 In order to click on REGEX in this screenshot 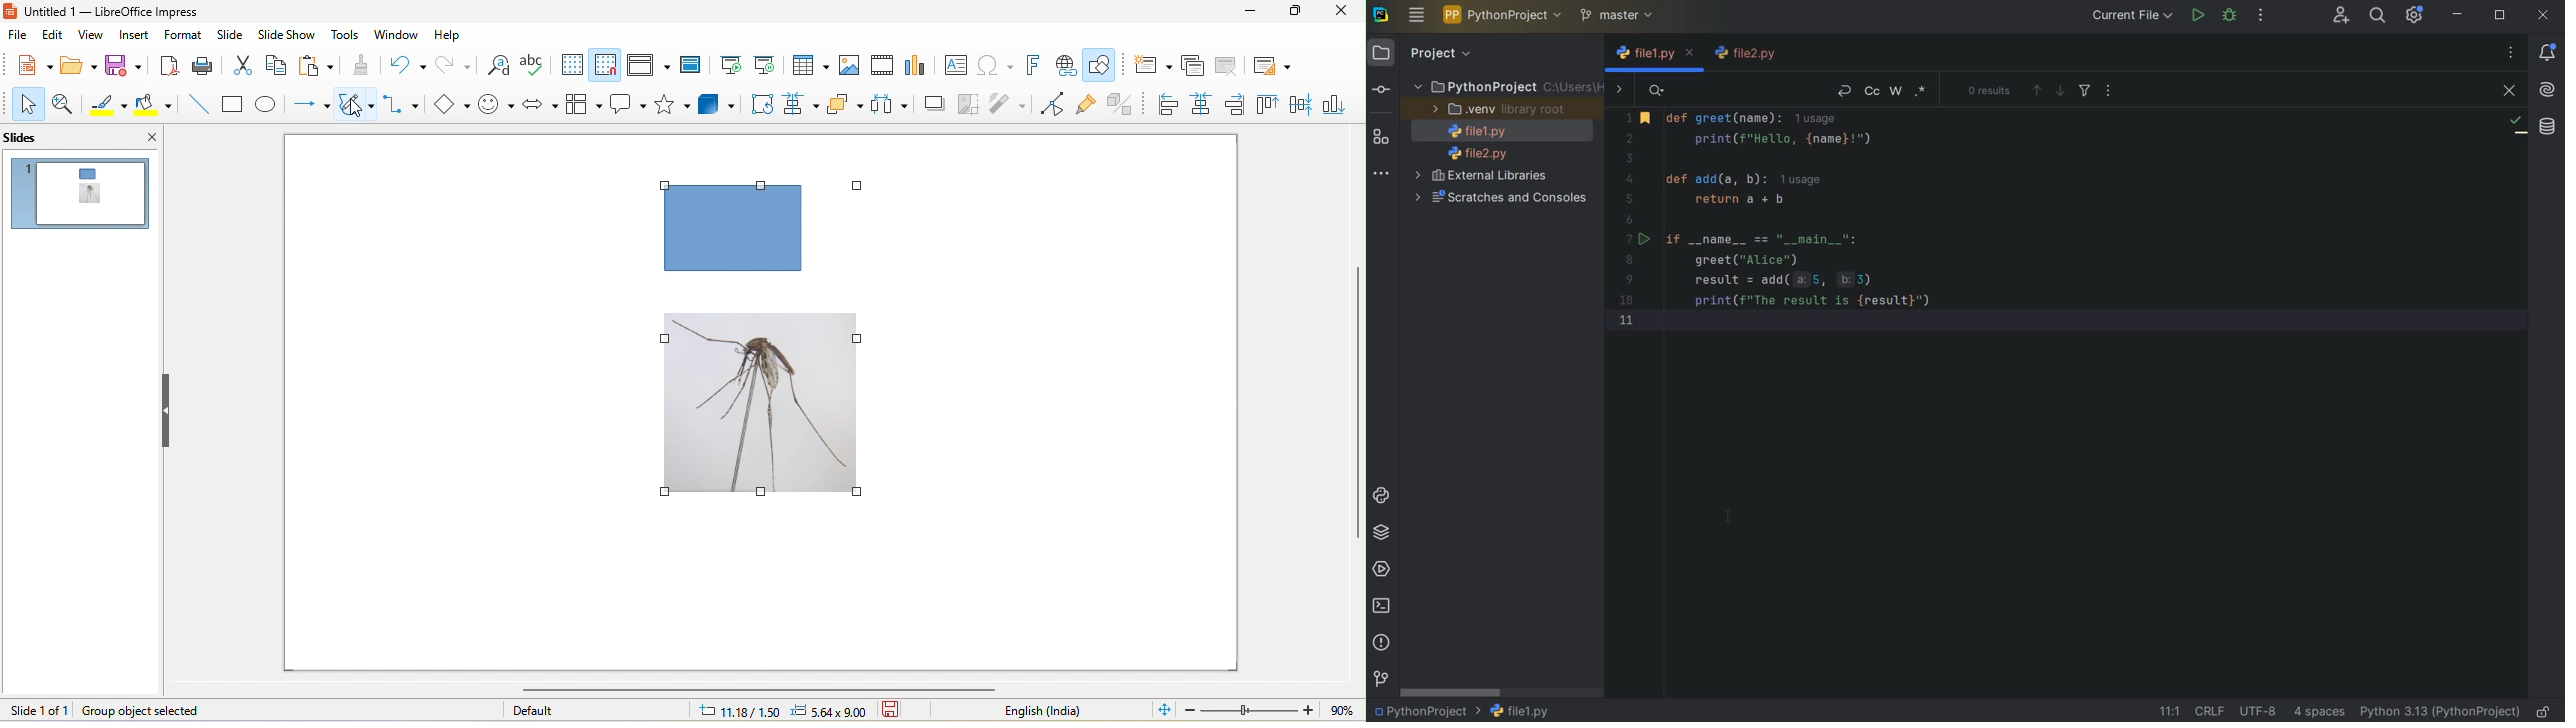, I will do `click(1922, 93)`.